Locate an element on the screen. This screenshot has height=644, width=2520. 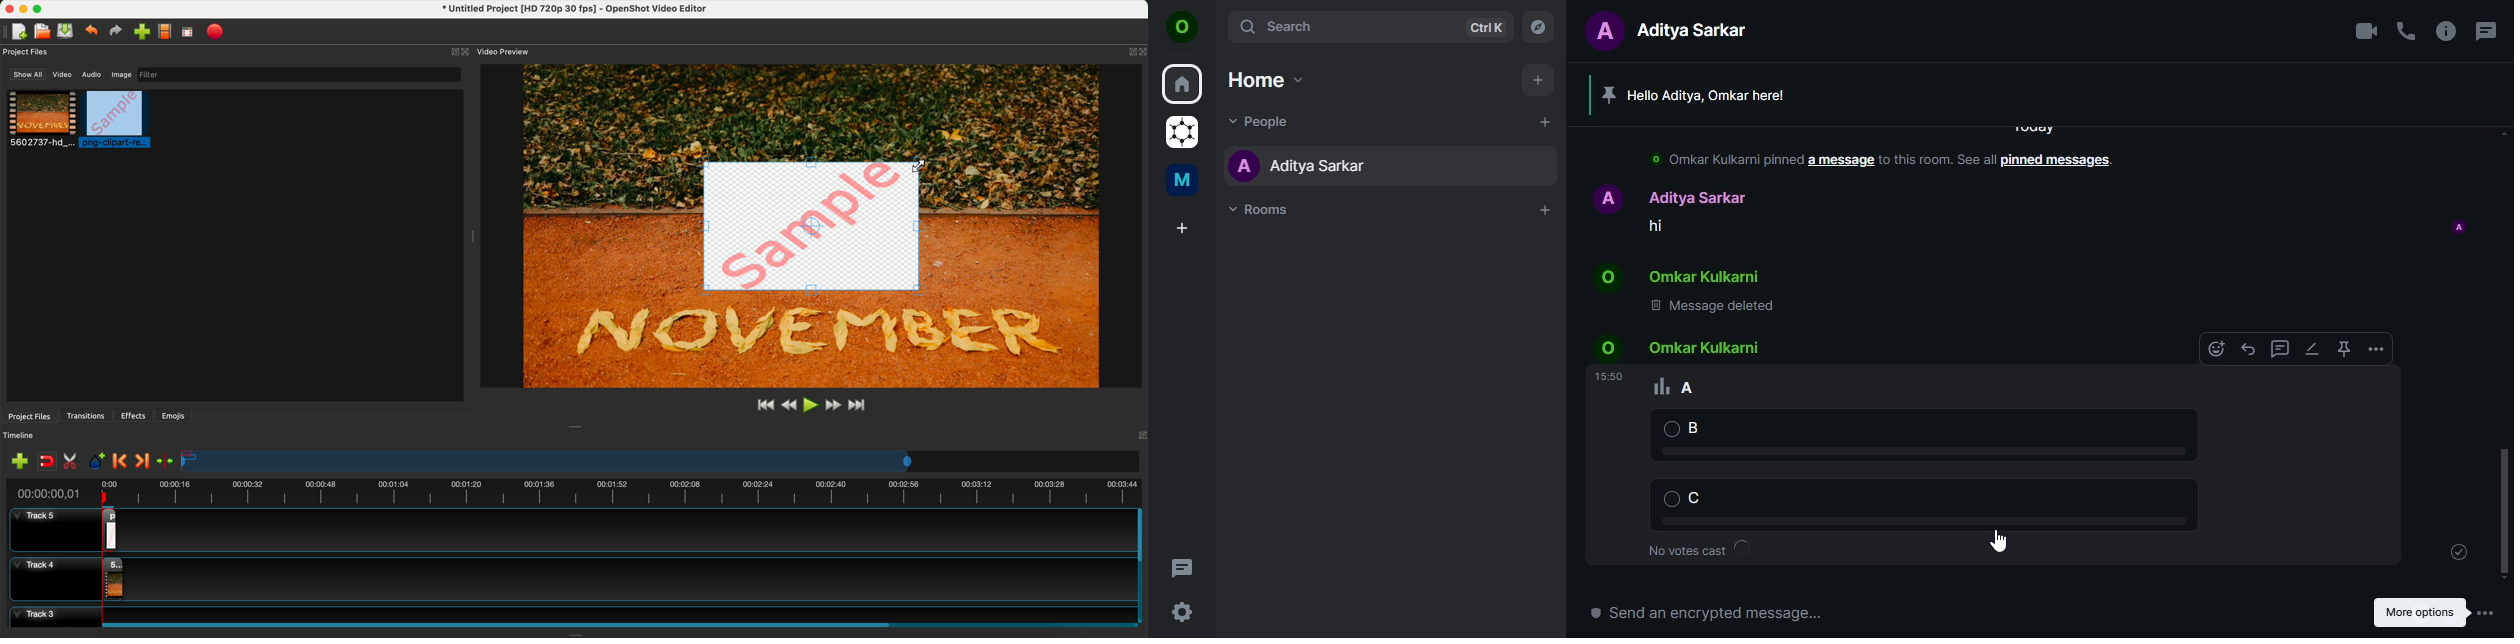
home is located at coordinates (1184, 85).